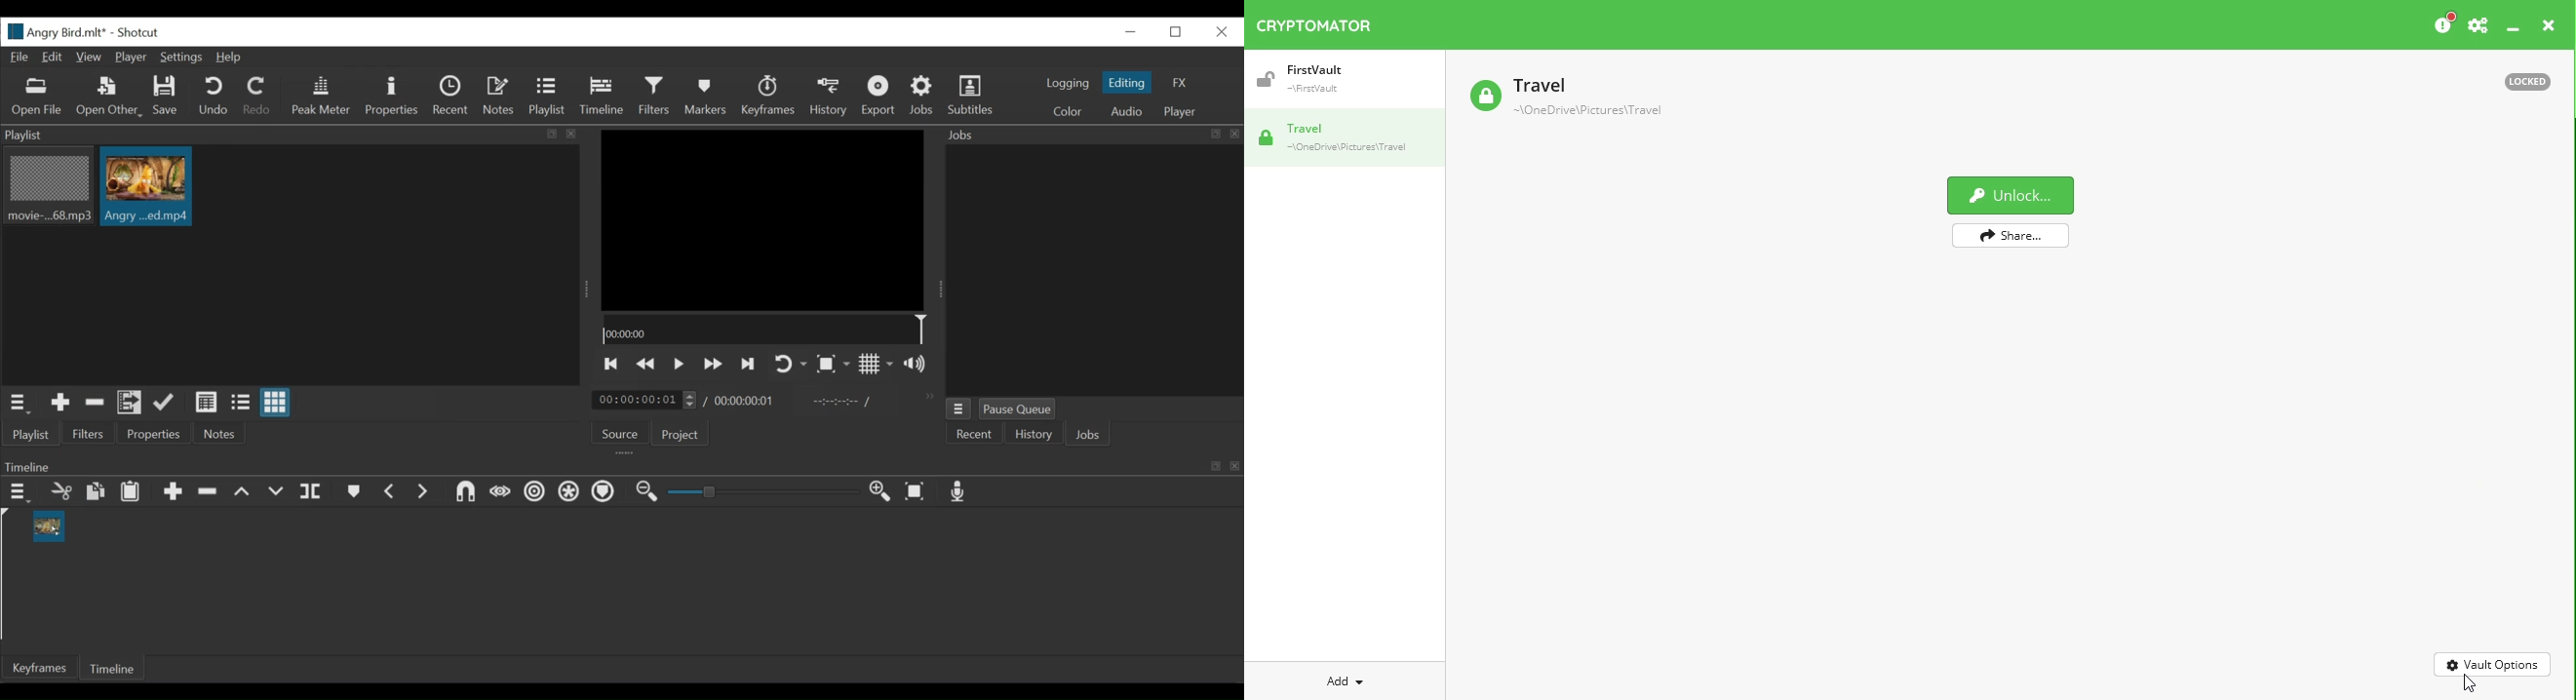  I want to click on View as detail, so click(205, 403).